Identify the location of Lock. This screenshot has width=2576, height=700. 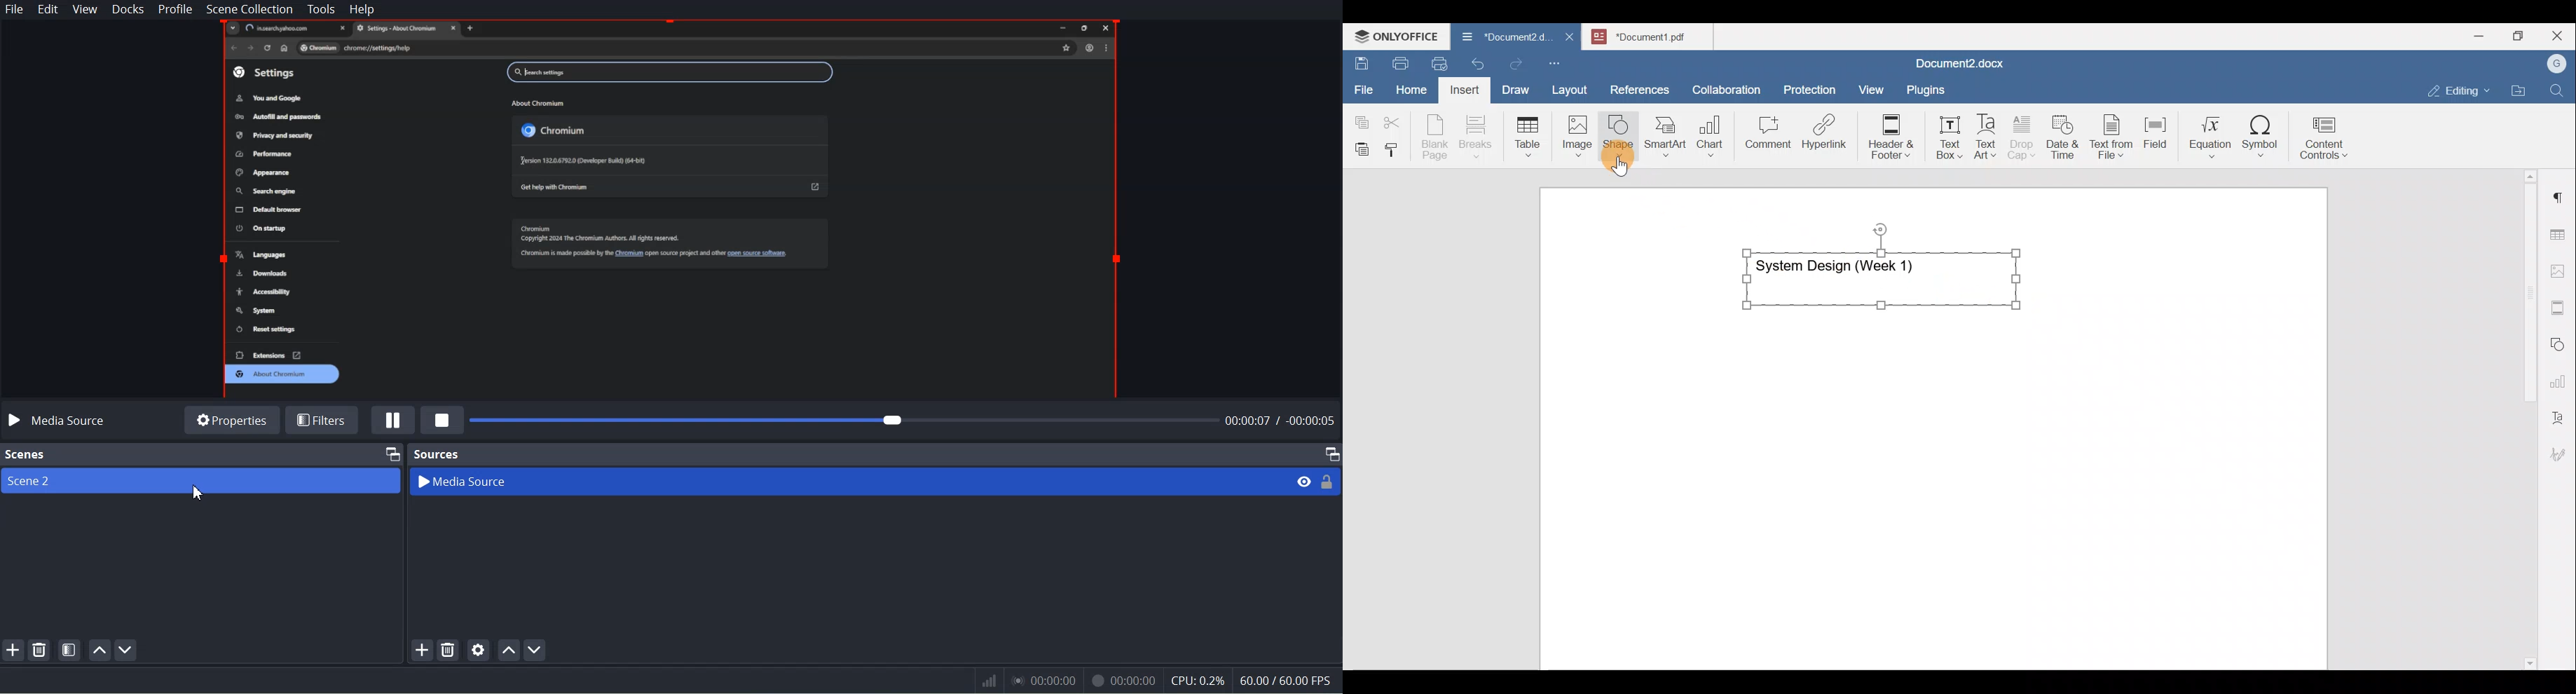
(1328, 481).